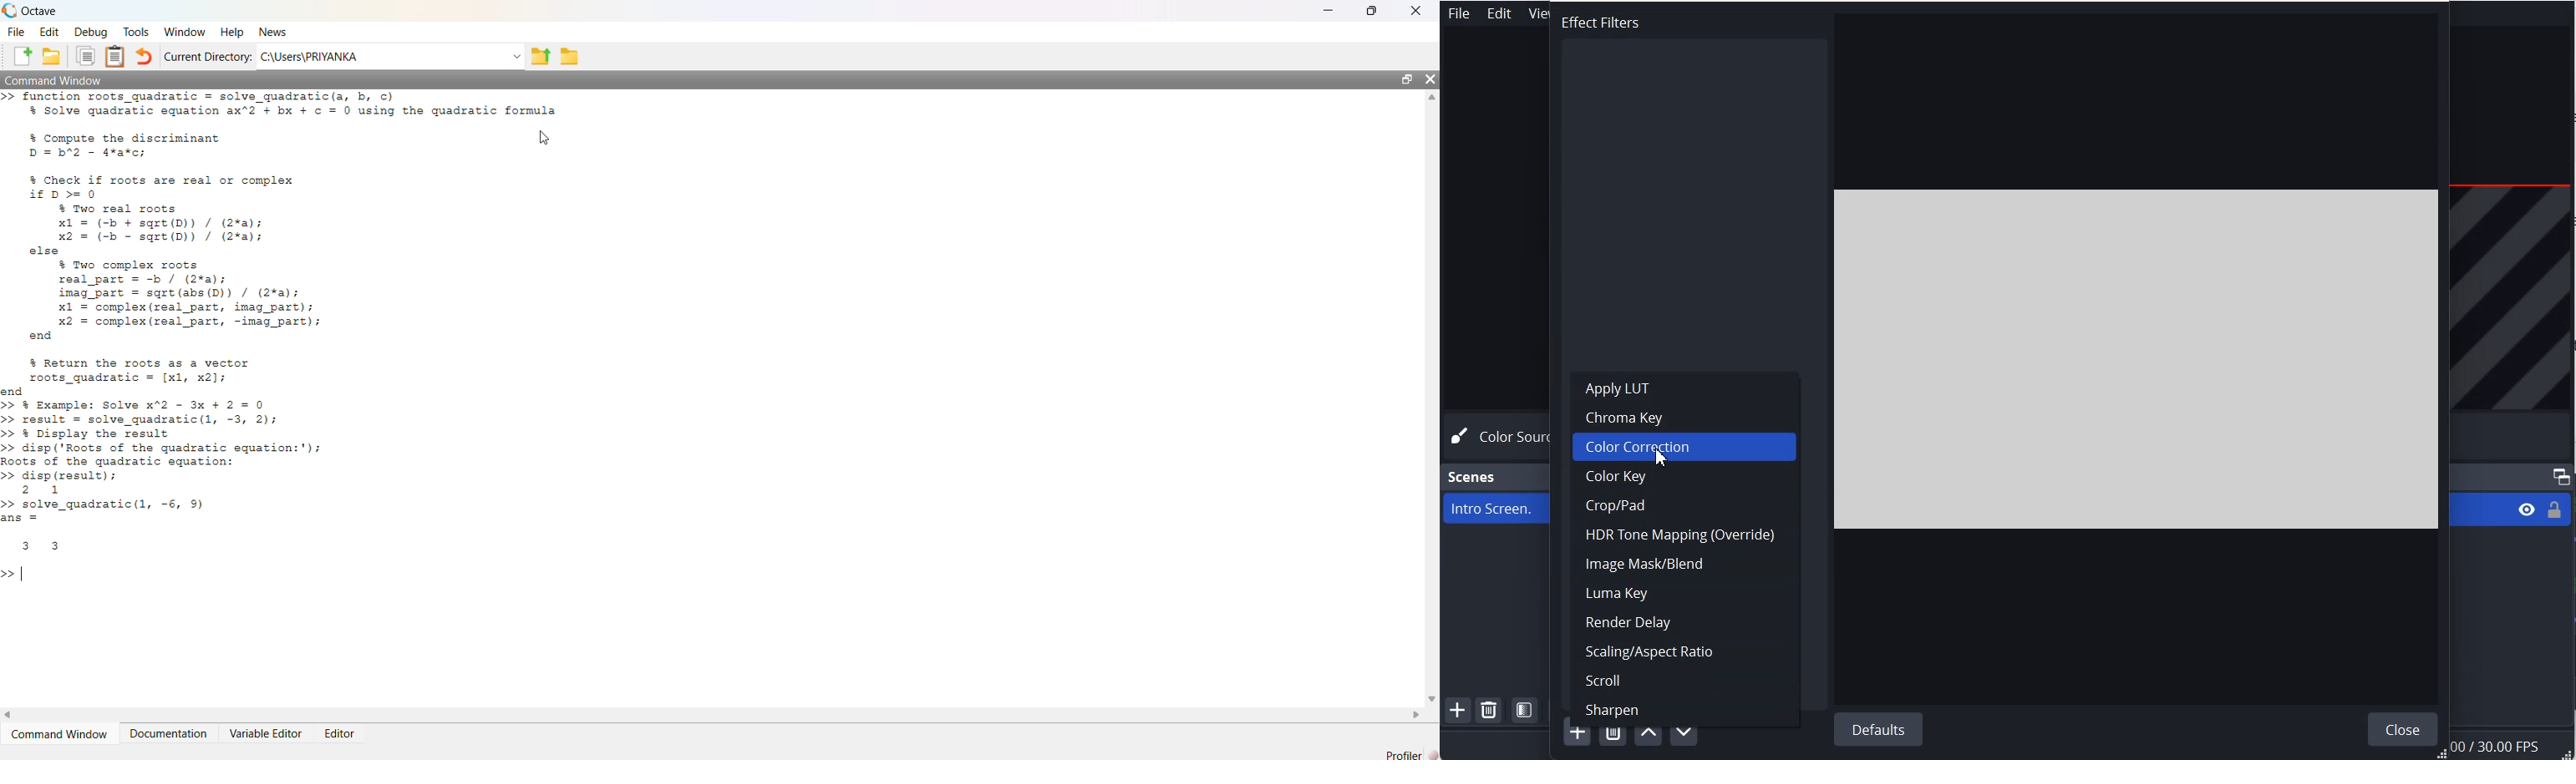 The height and width of the screenshot is (784, 2576). What do you see at coordinates (1682, 416) in the screenshot?
I see `Chroma Key` at bounding box center [1682, 416].